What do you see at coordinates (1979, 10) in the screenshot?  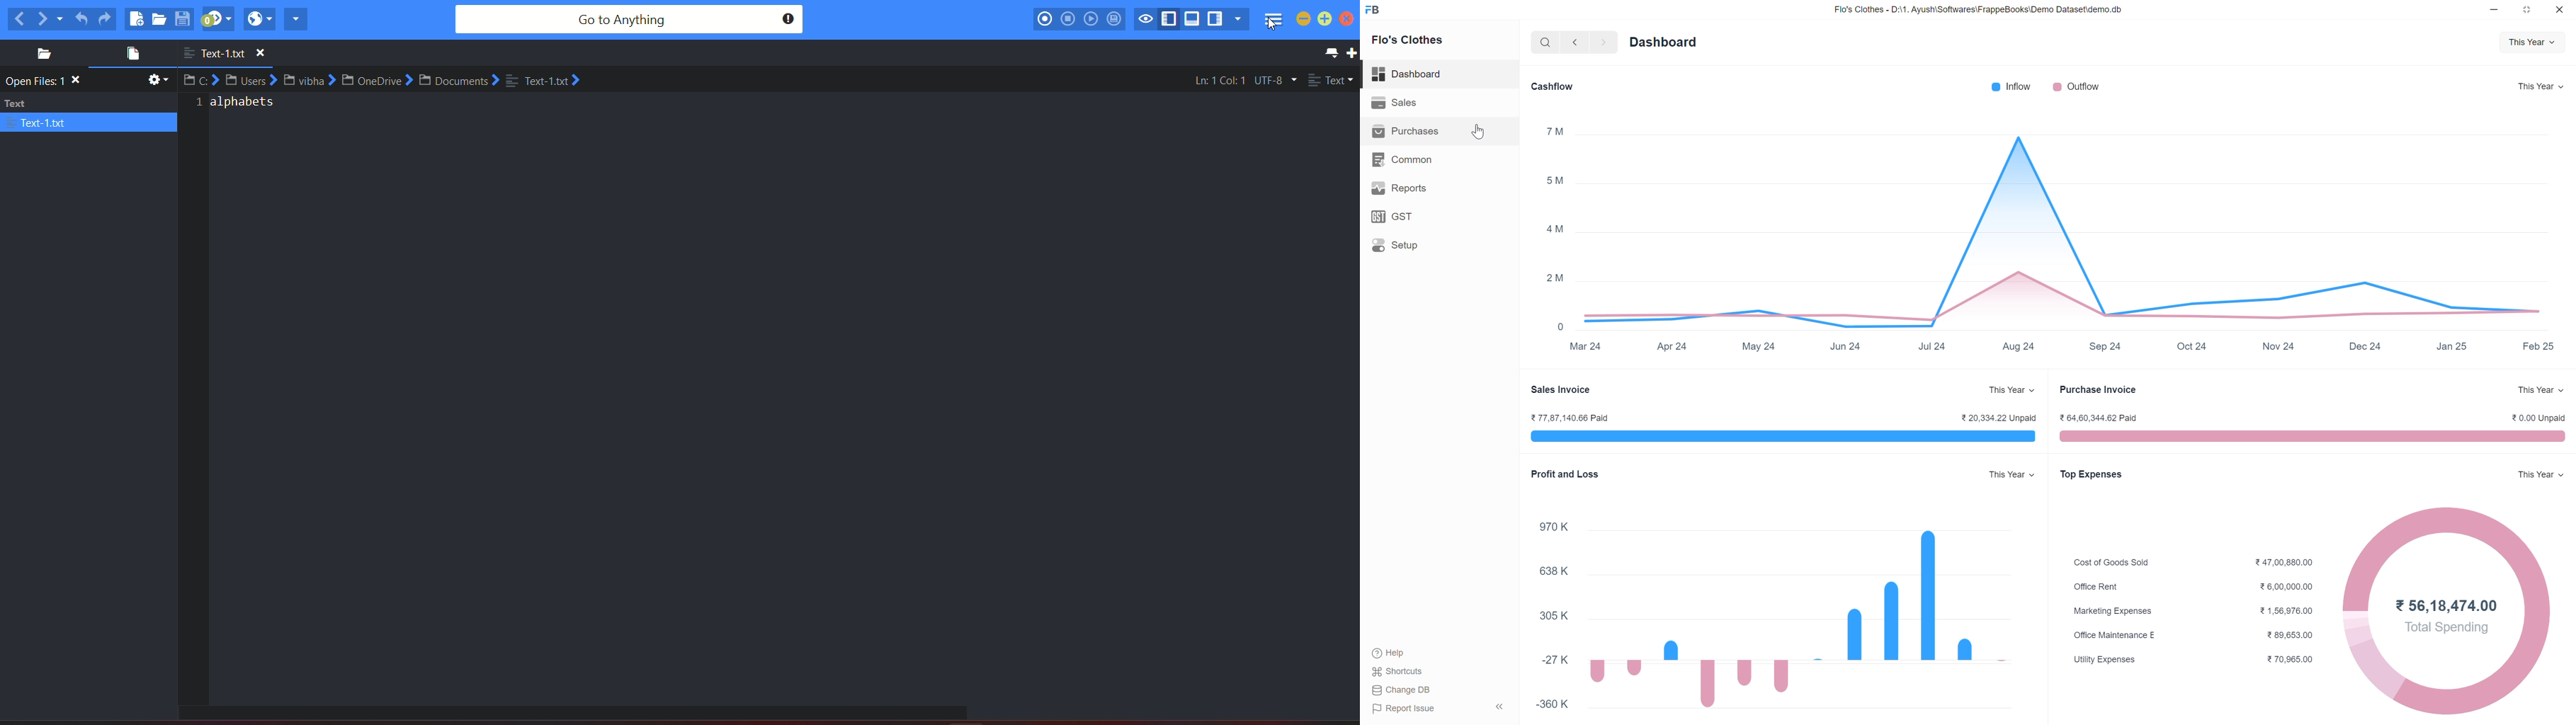 I see `Flo's Clothes - D:\1. Ayush\Softwares\FrappeBooks\Demo Dataset\demo.db` at bounding box center [1979, 10].